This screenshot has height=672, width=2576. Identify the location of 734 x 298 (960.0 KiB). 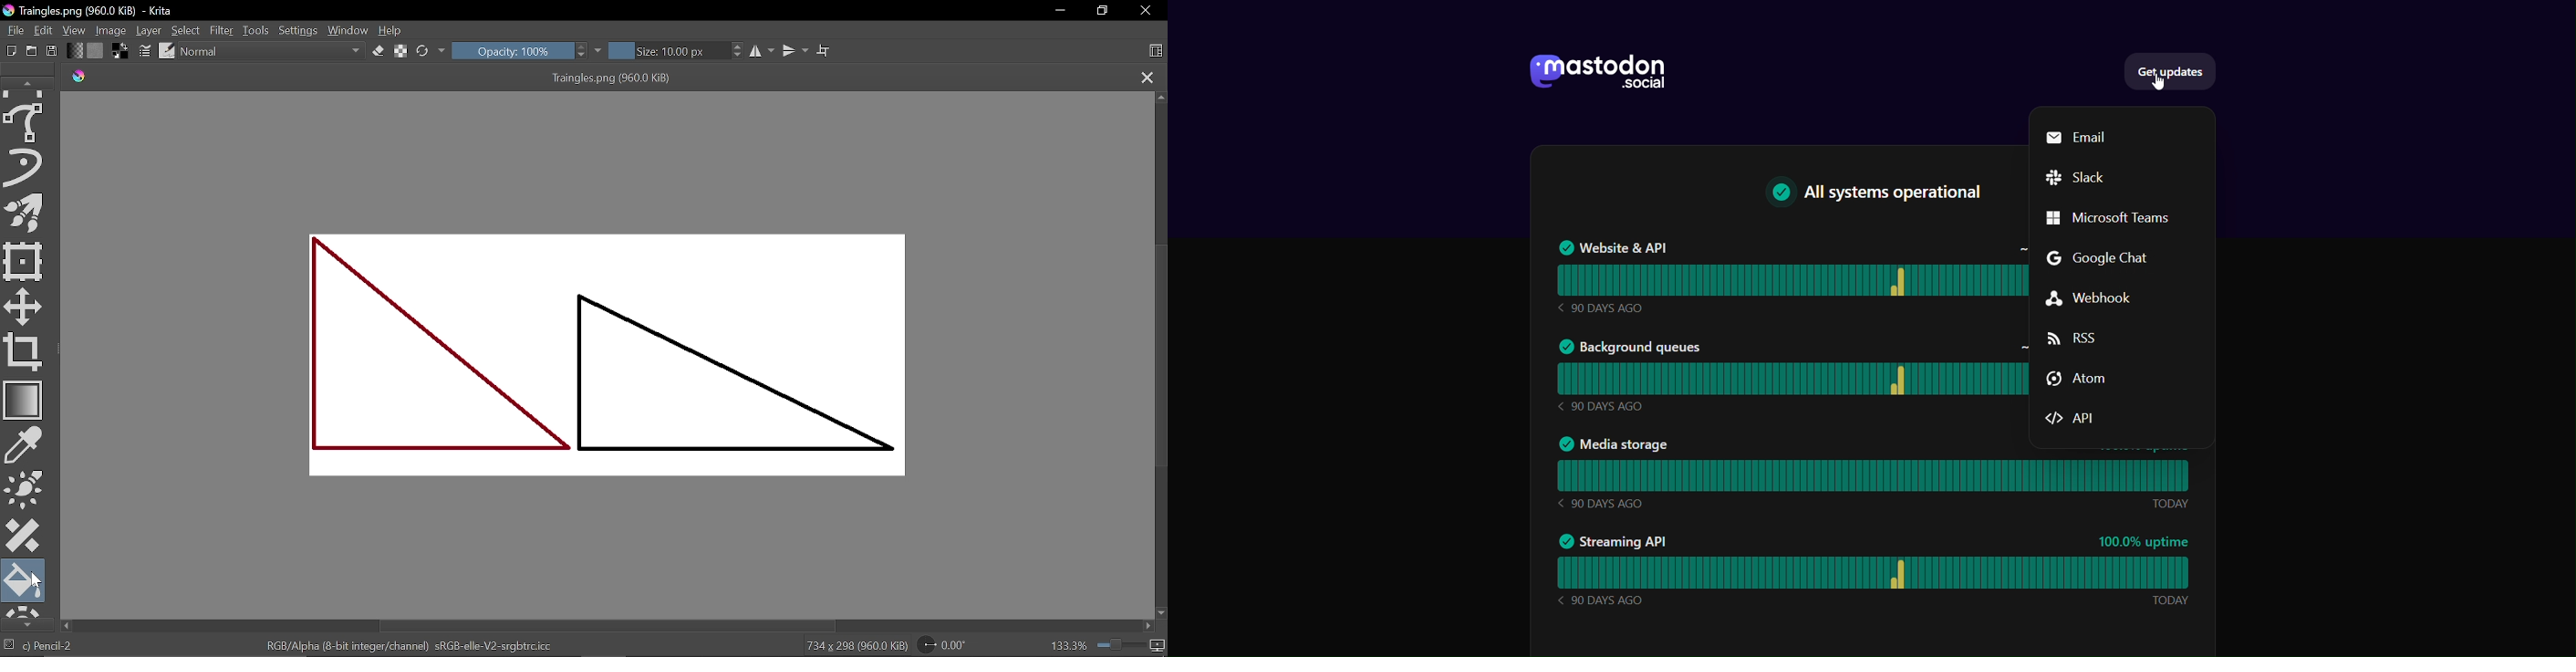
(854, 646).